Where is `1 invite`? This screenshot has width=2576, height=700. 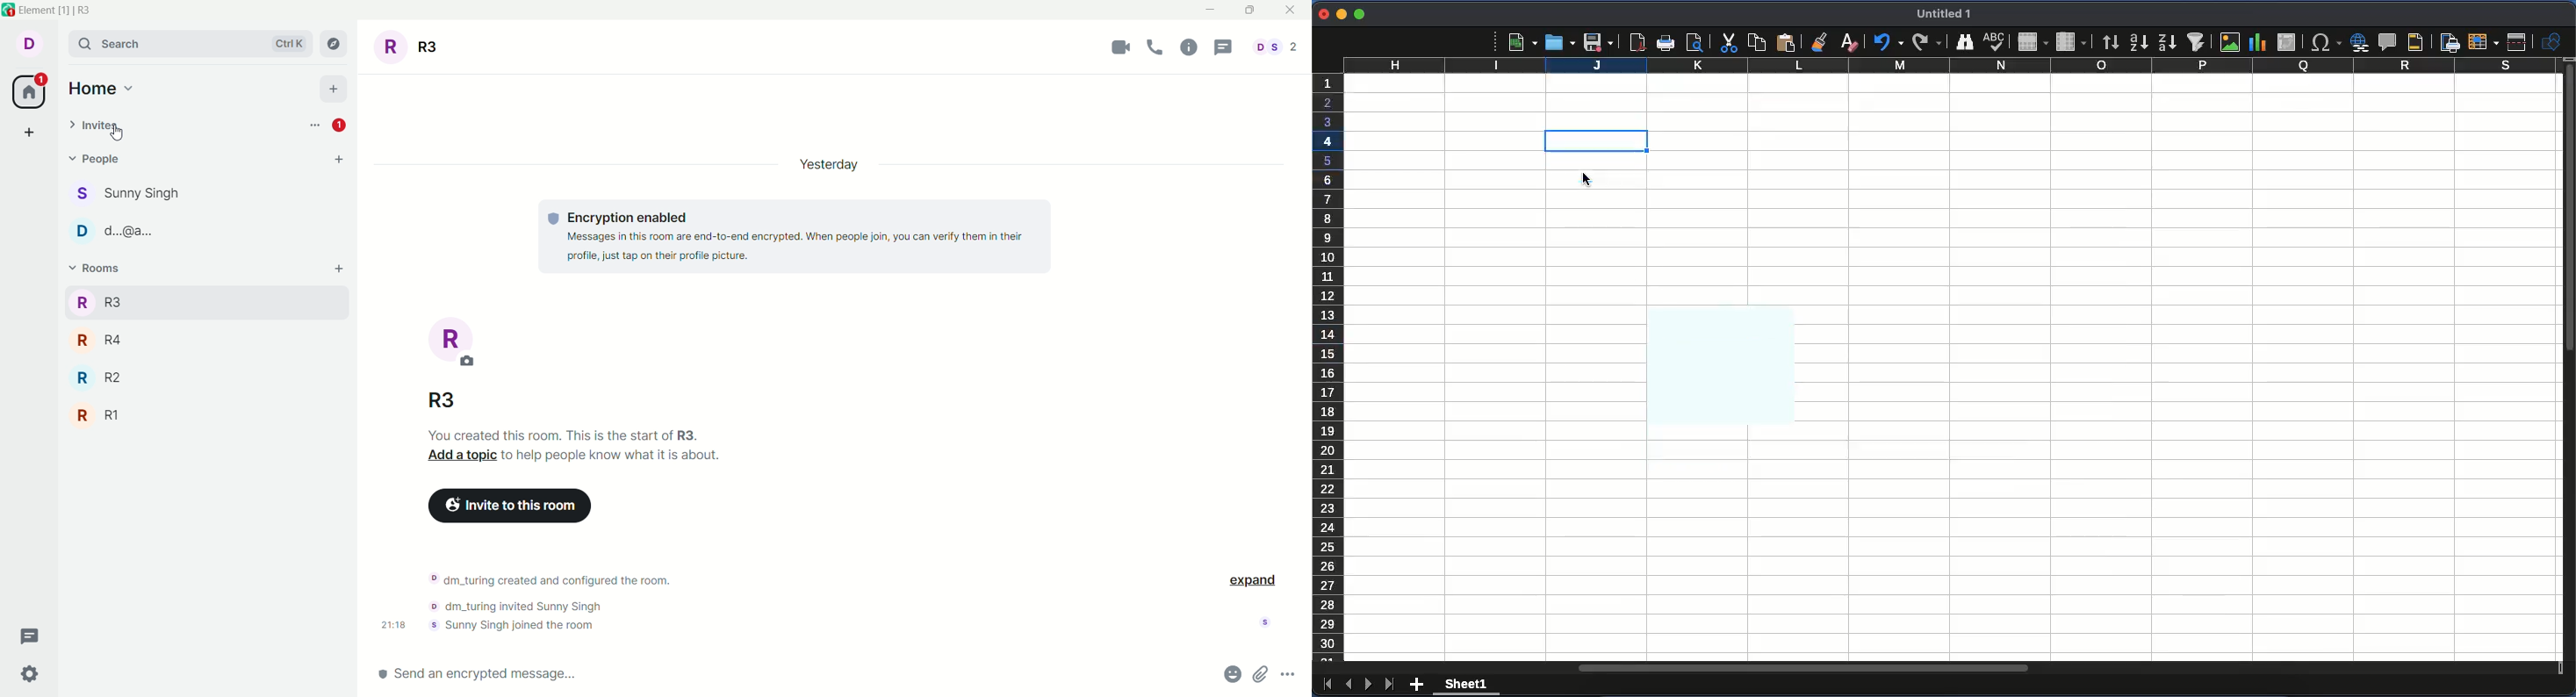
1 invite is located at coordinates (344, 126).